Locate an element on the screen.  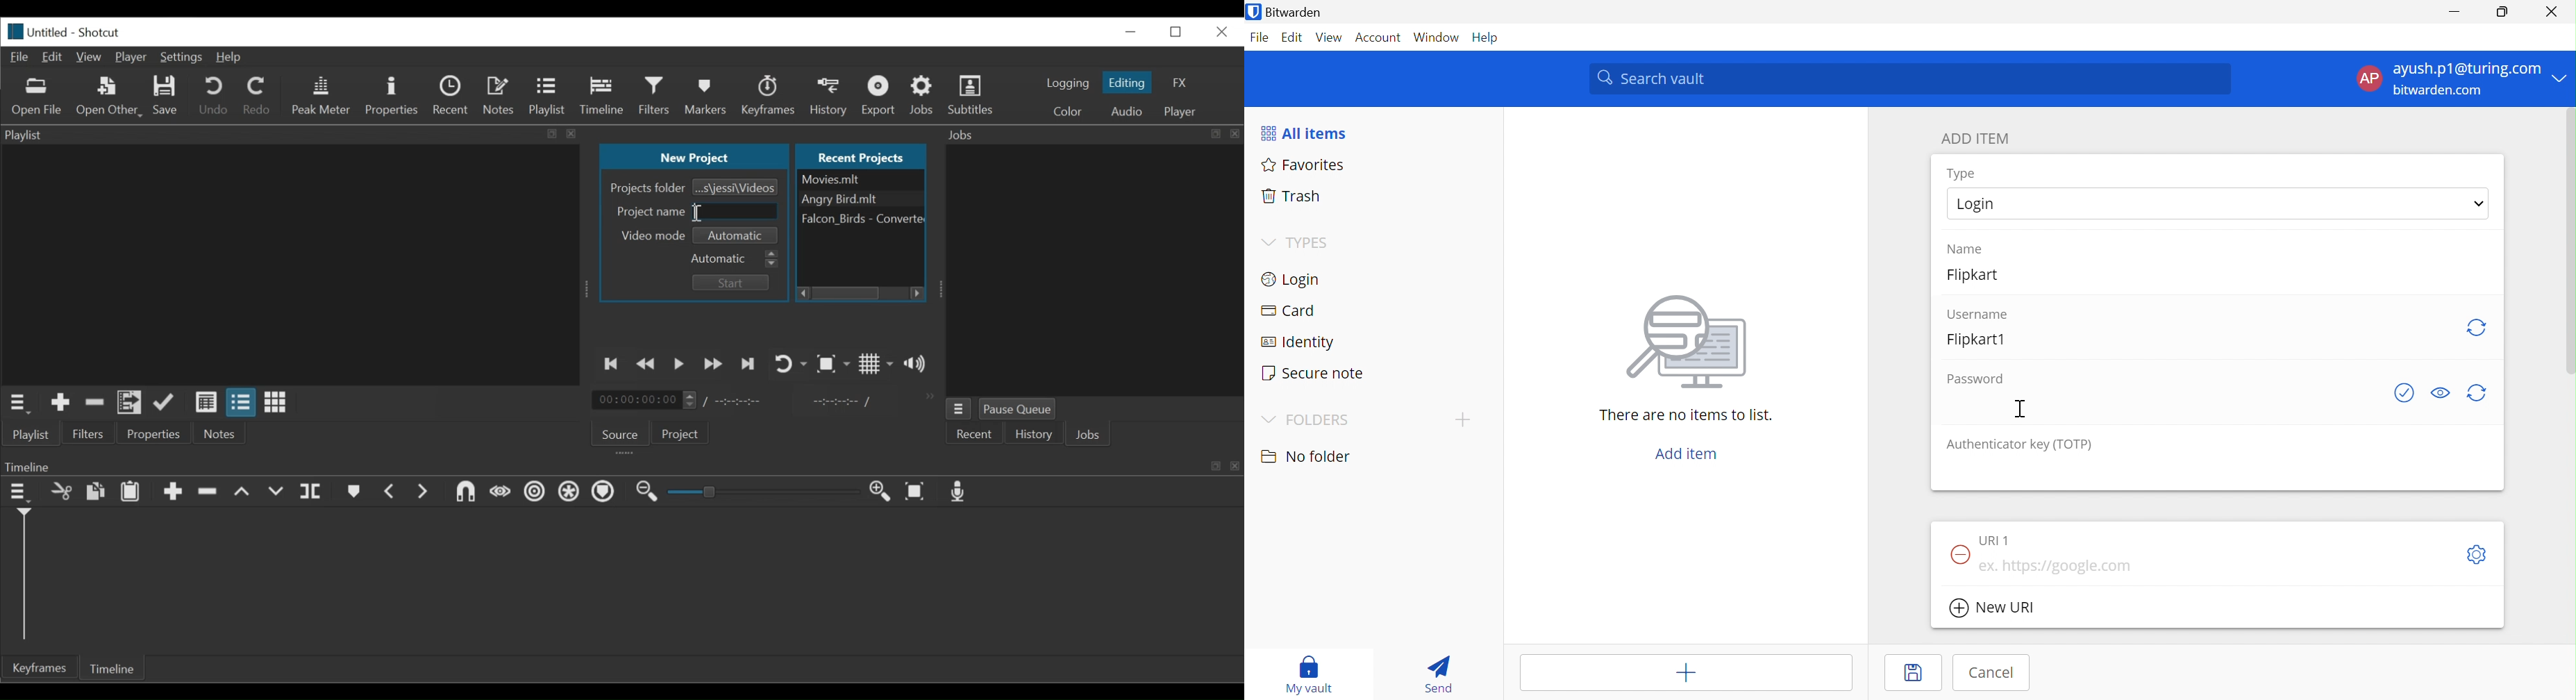
Name is located at coordinates (1967, 247).